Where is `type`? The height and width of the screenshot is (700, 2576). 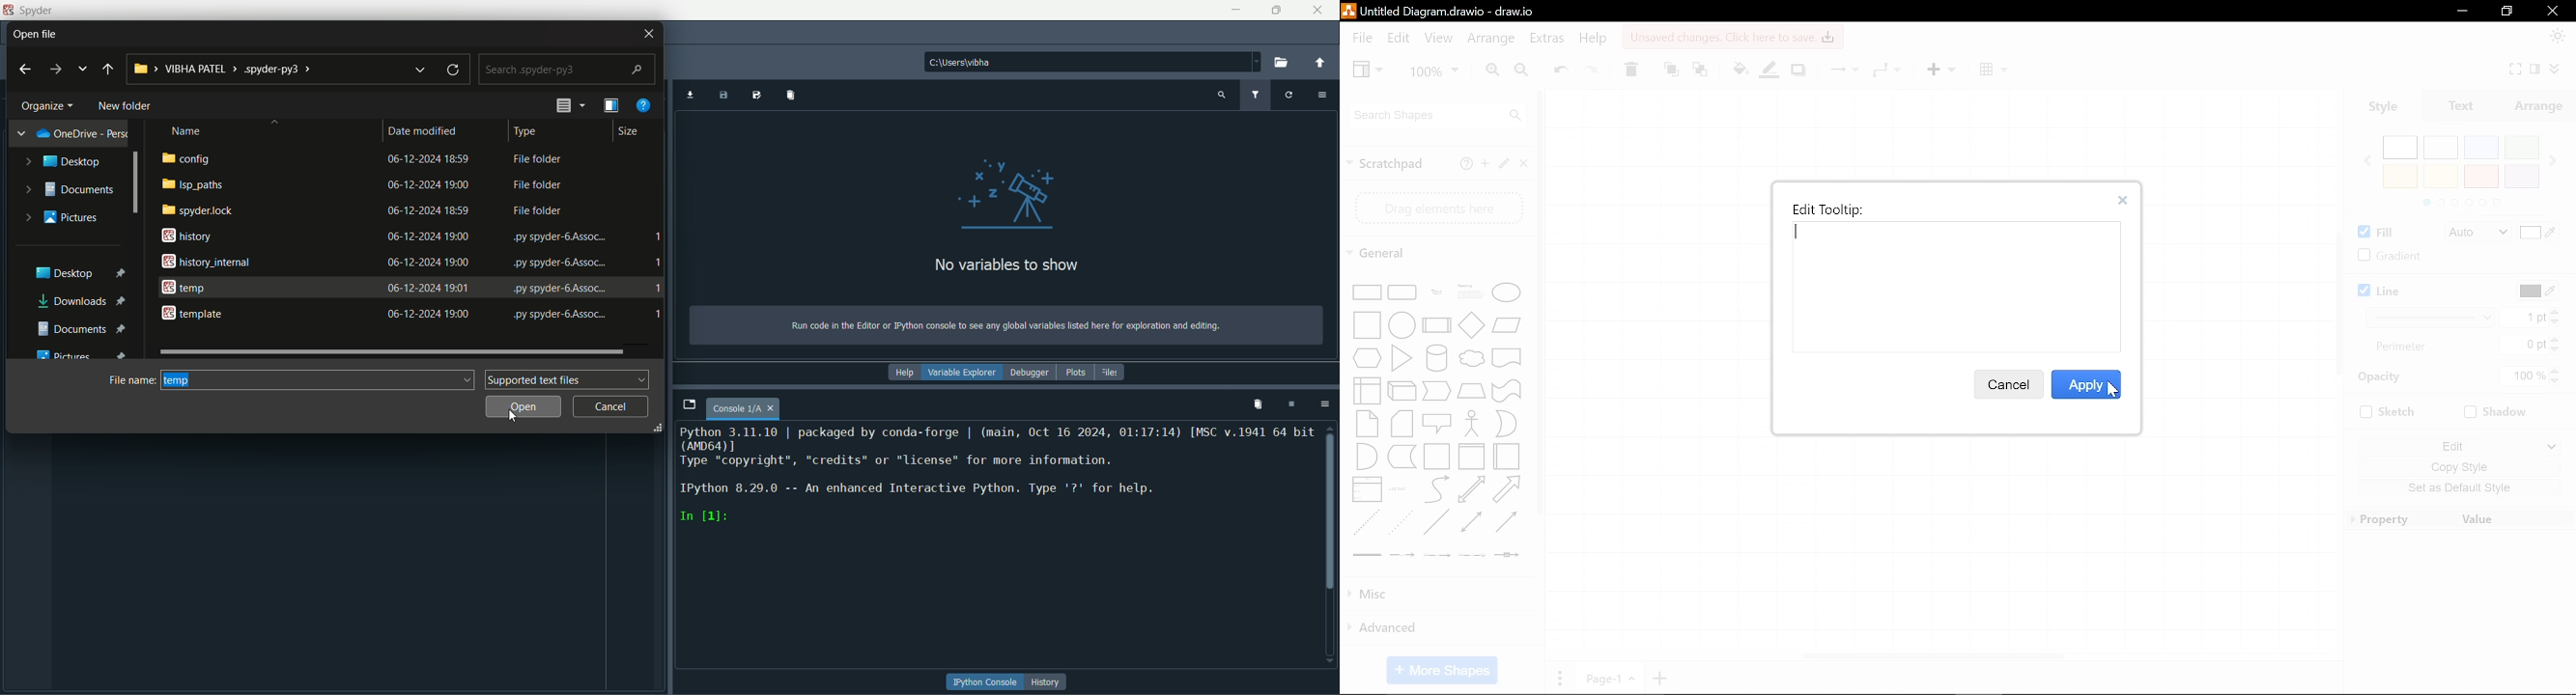 type is located at coordinates (525, 132).